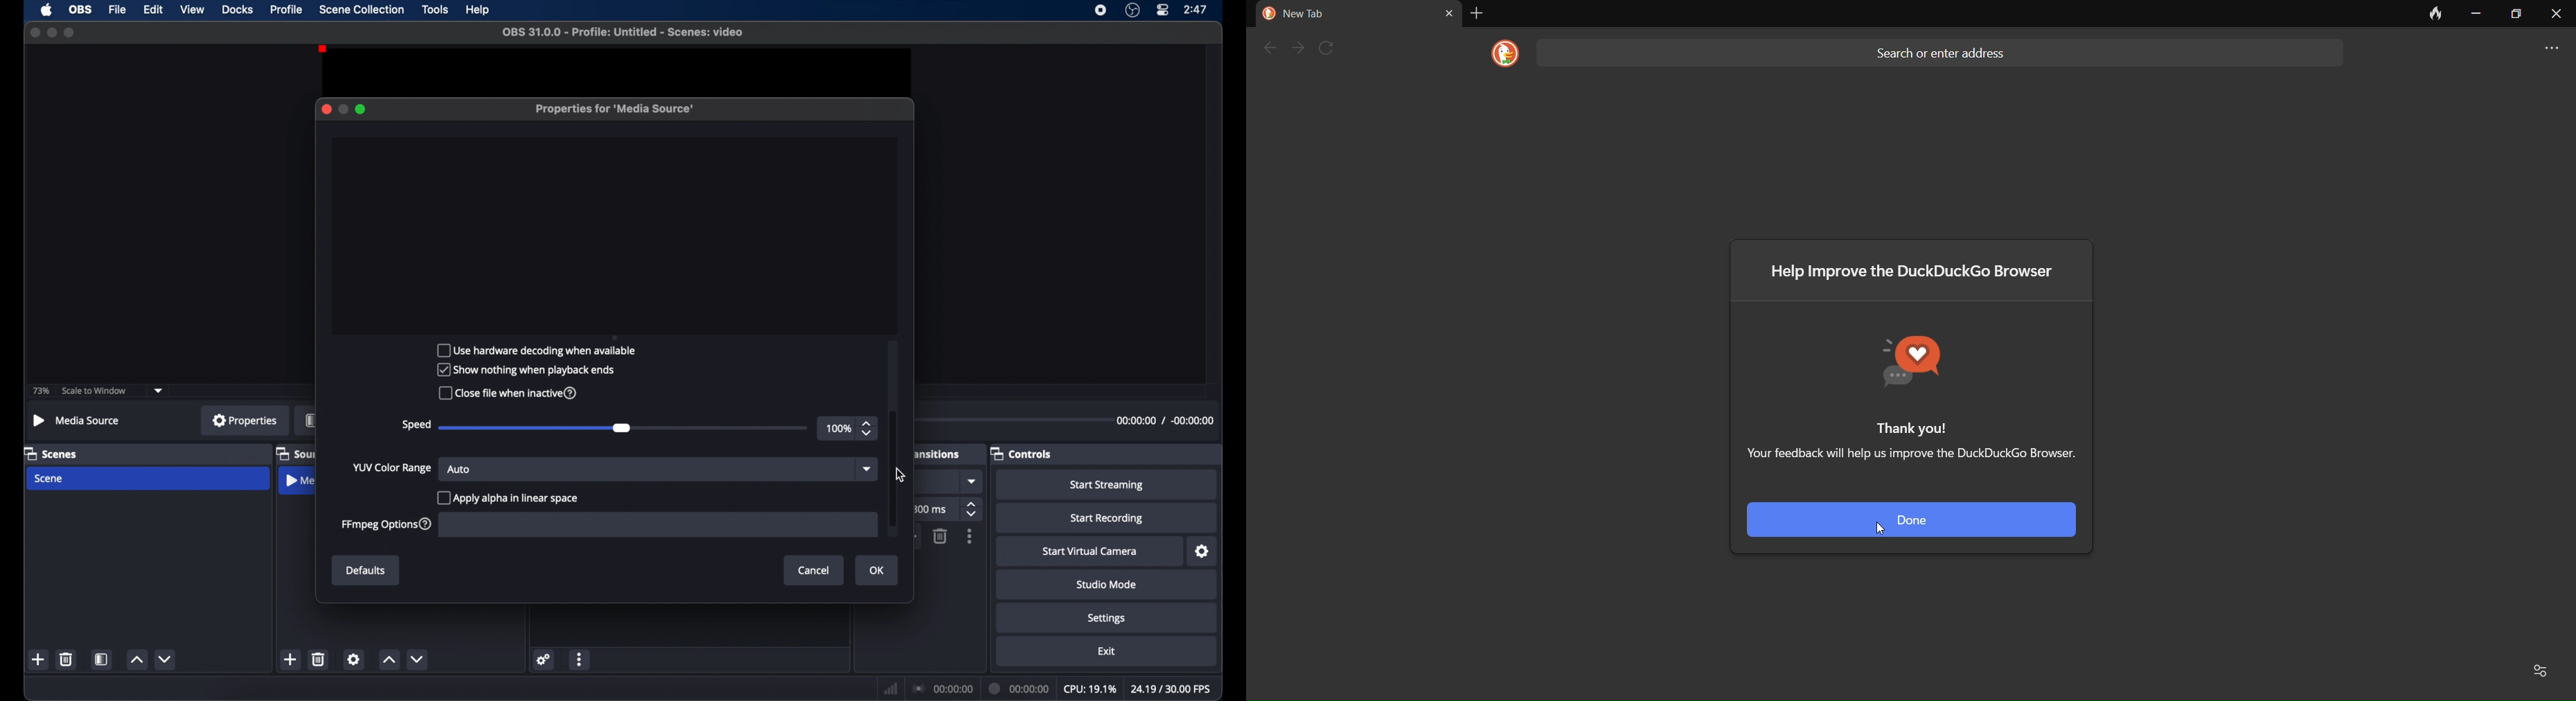  What do you see at coordinates (66, 659) in the screenshot?
I see `delete` at bounding box center [66, 659].